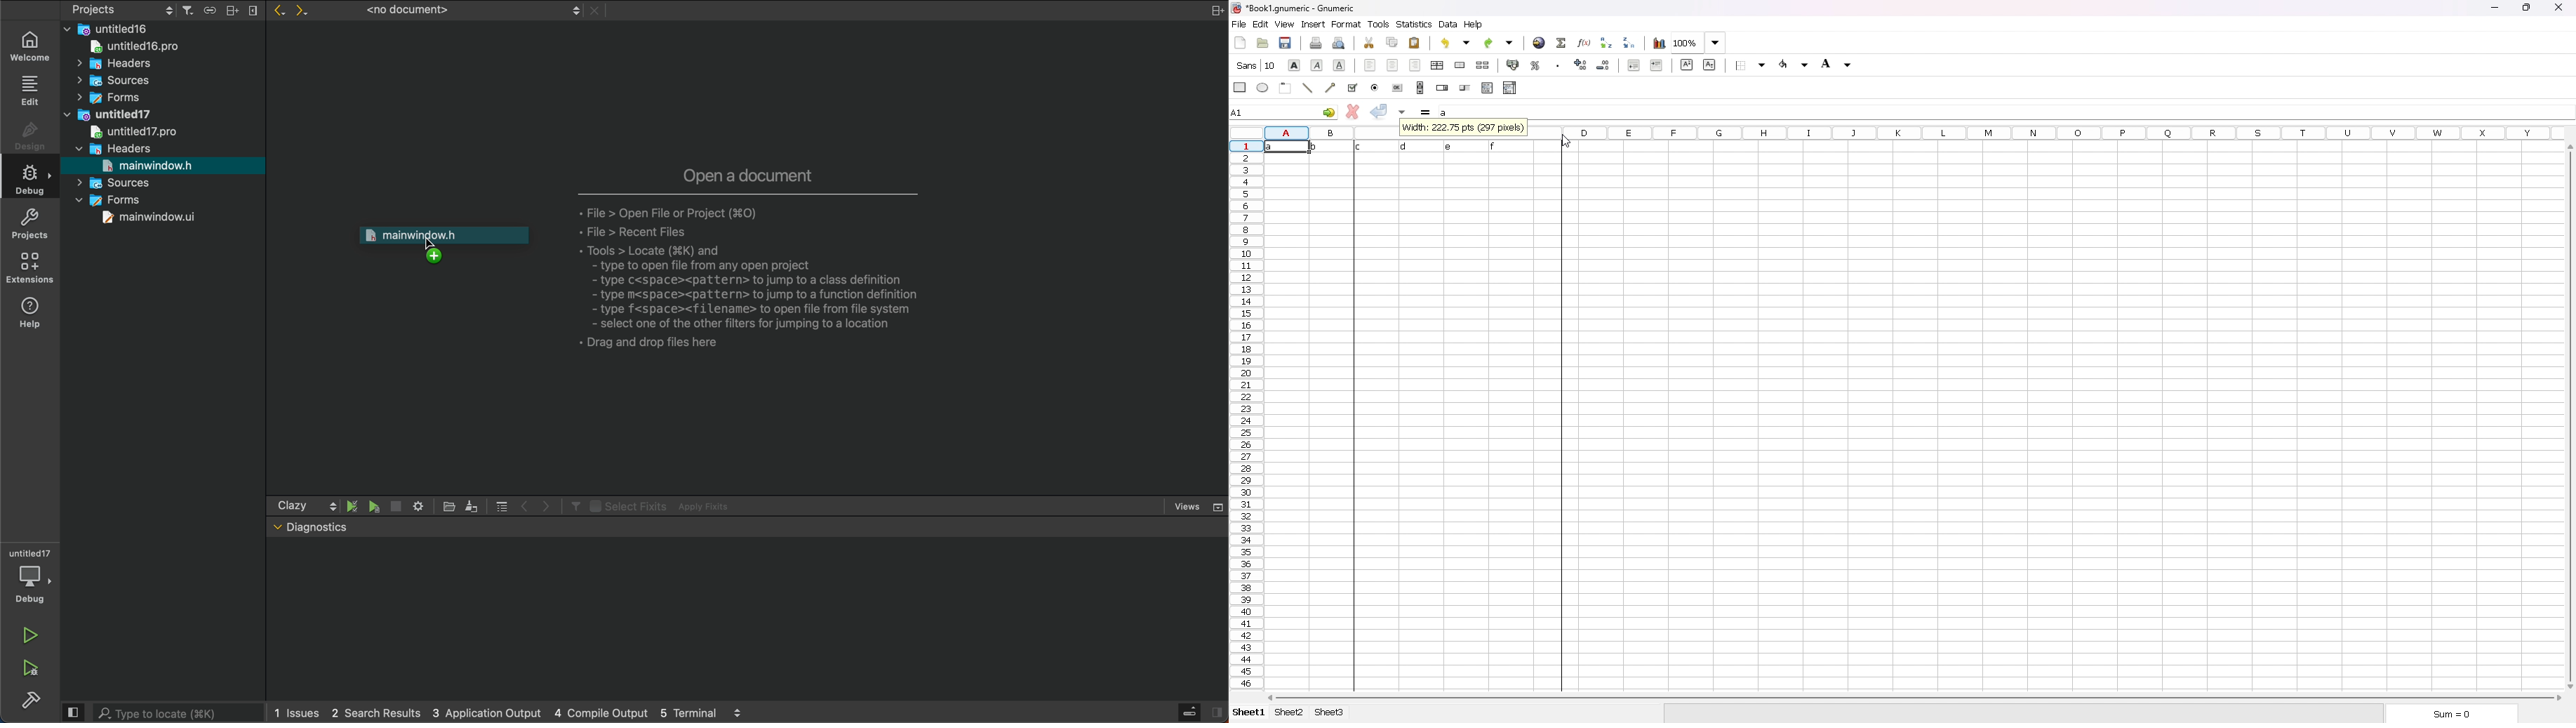  I want to click on sum, so click(2448, 712).